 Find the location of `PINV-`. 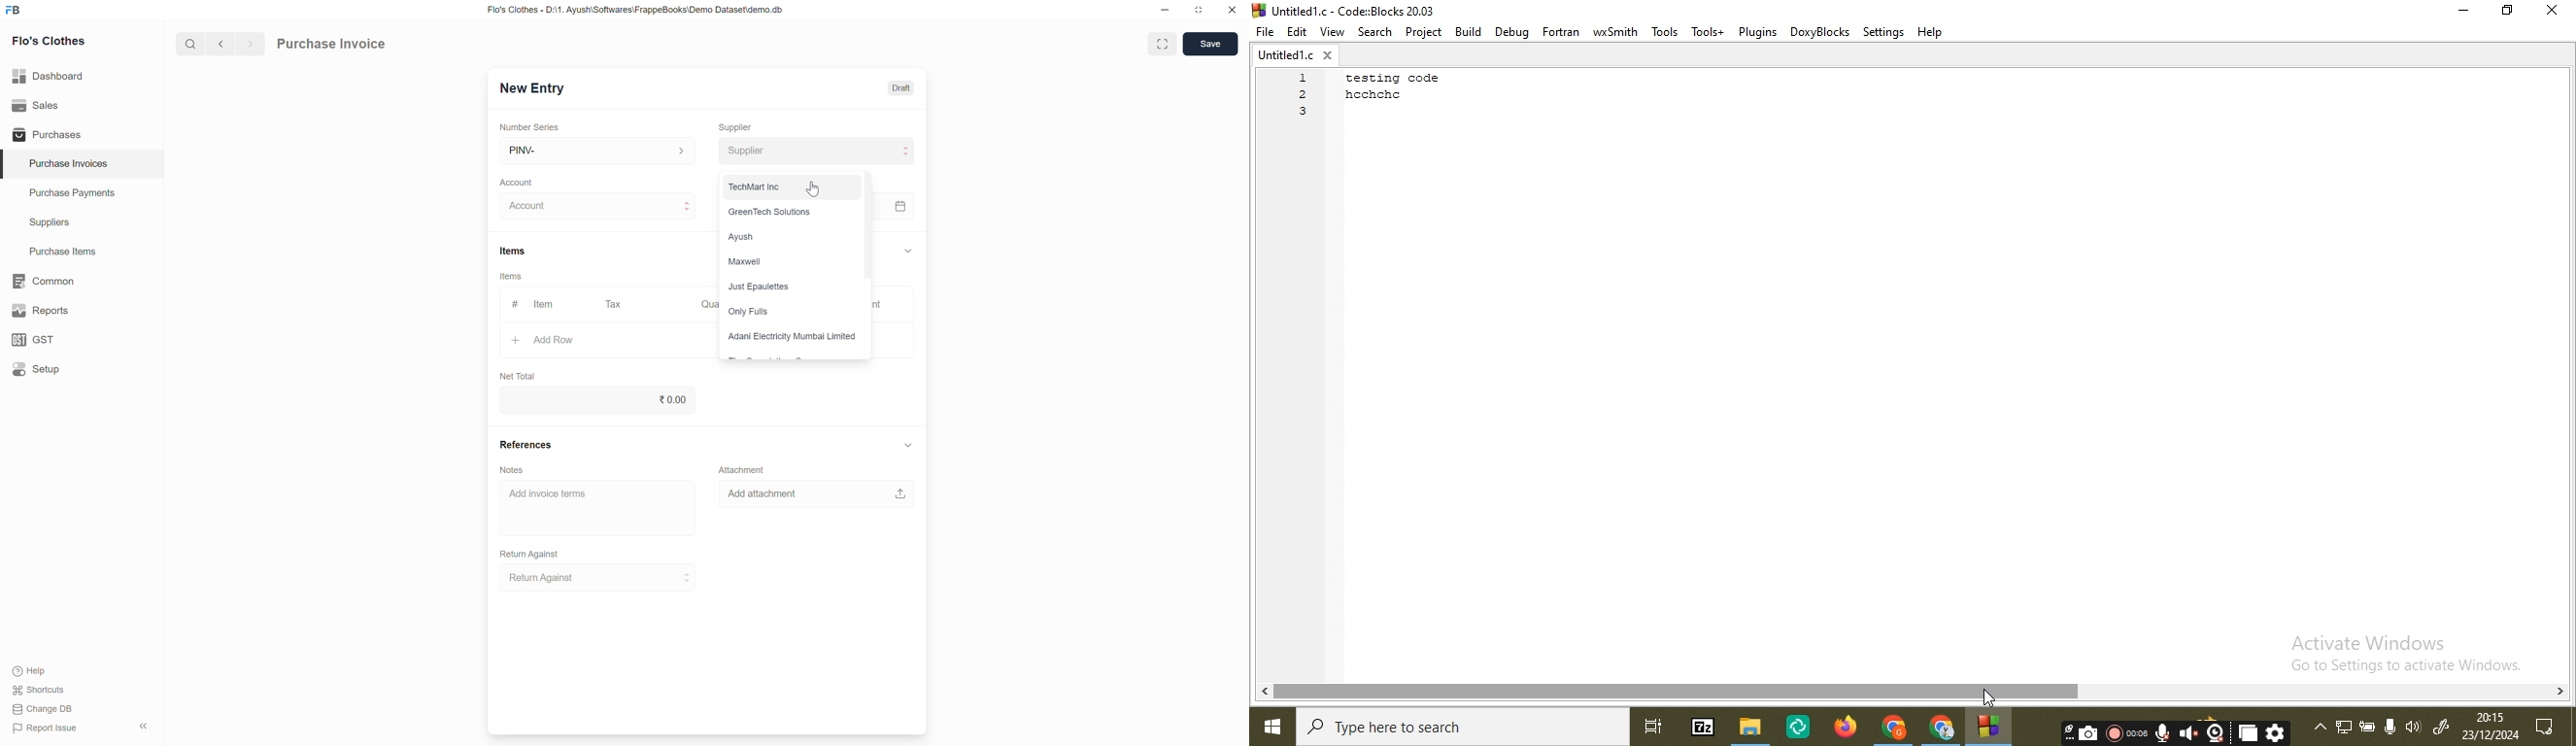

PINV- is located at coordinates (597, 151).